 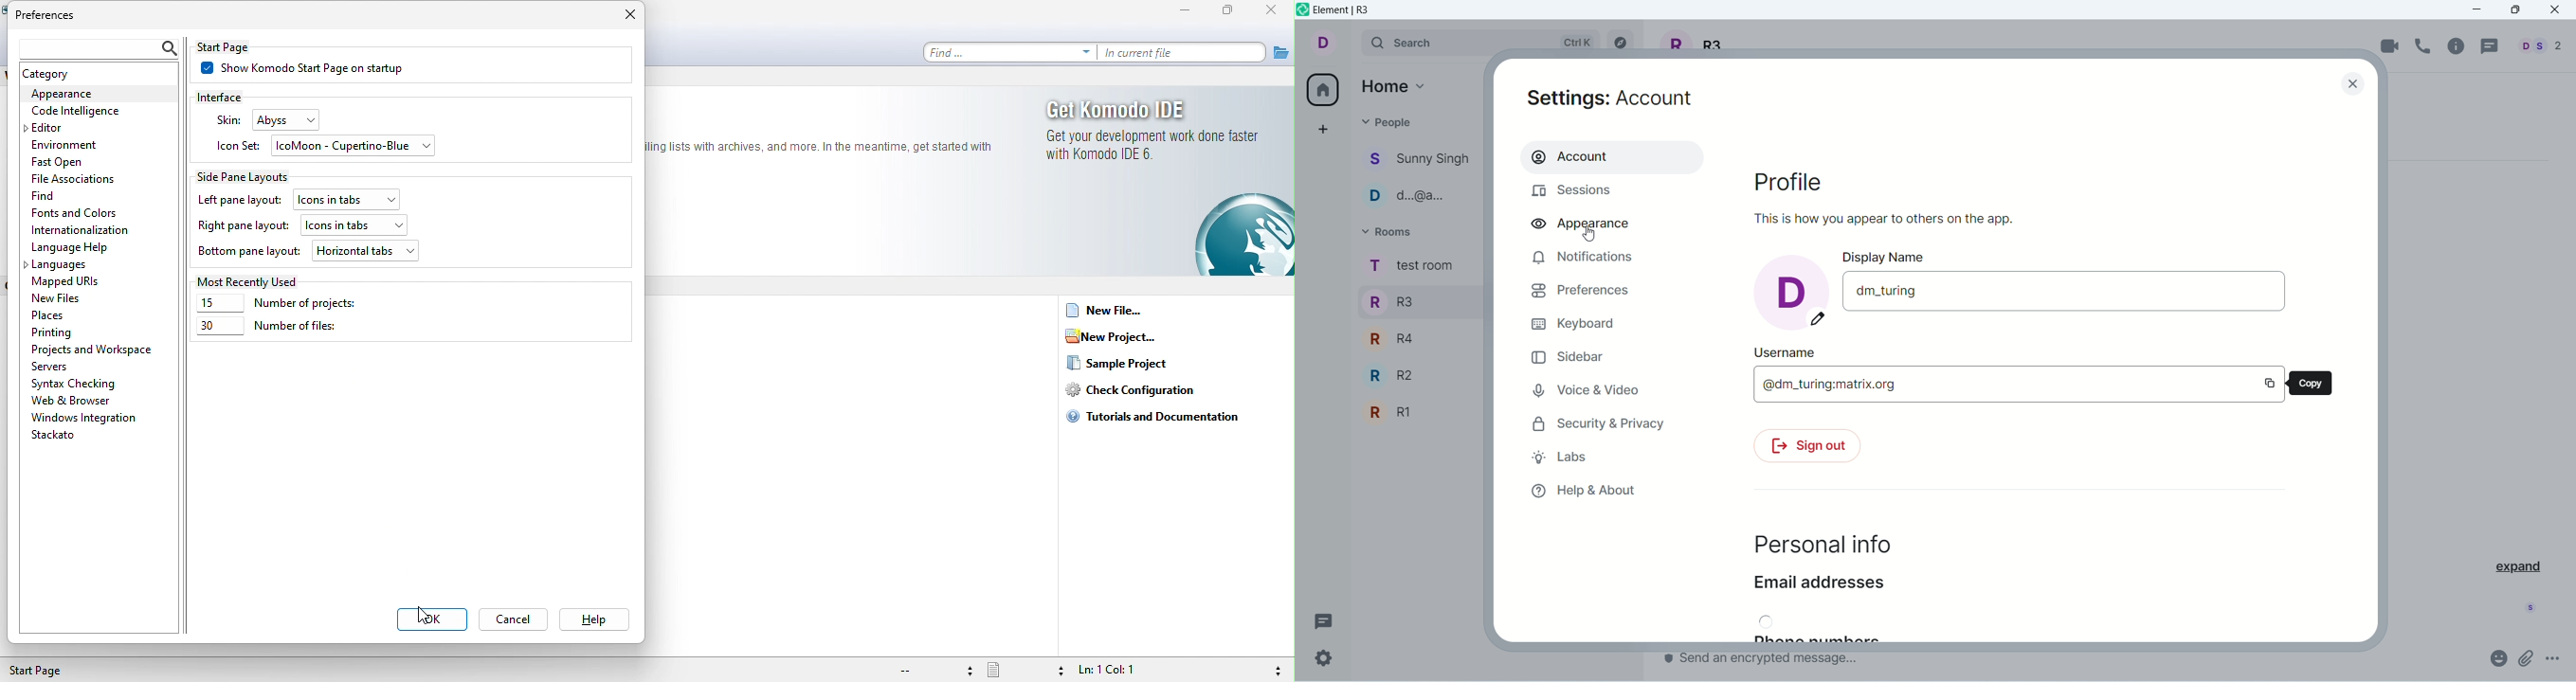 What do you see at coordinates (316, 70) in the screenshot?
I see `show komodo start page on startup` at bounding box center [316, 70].